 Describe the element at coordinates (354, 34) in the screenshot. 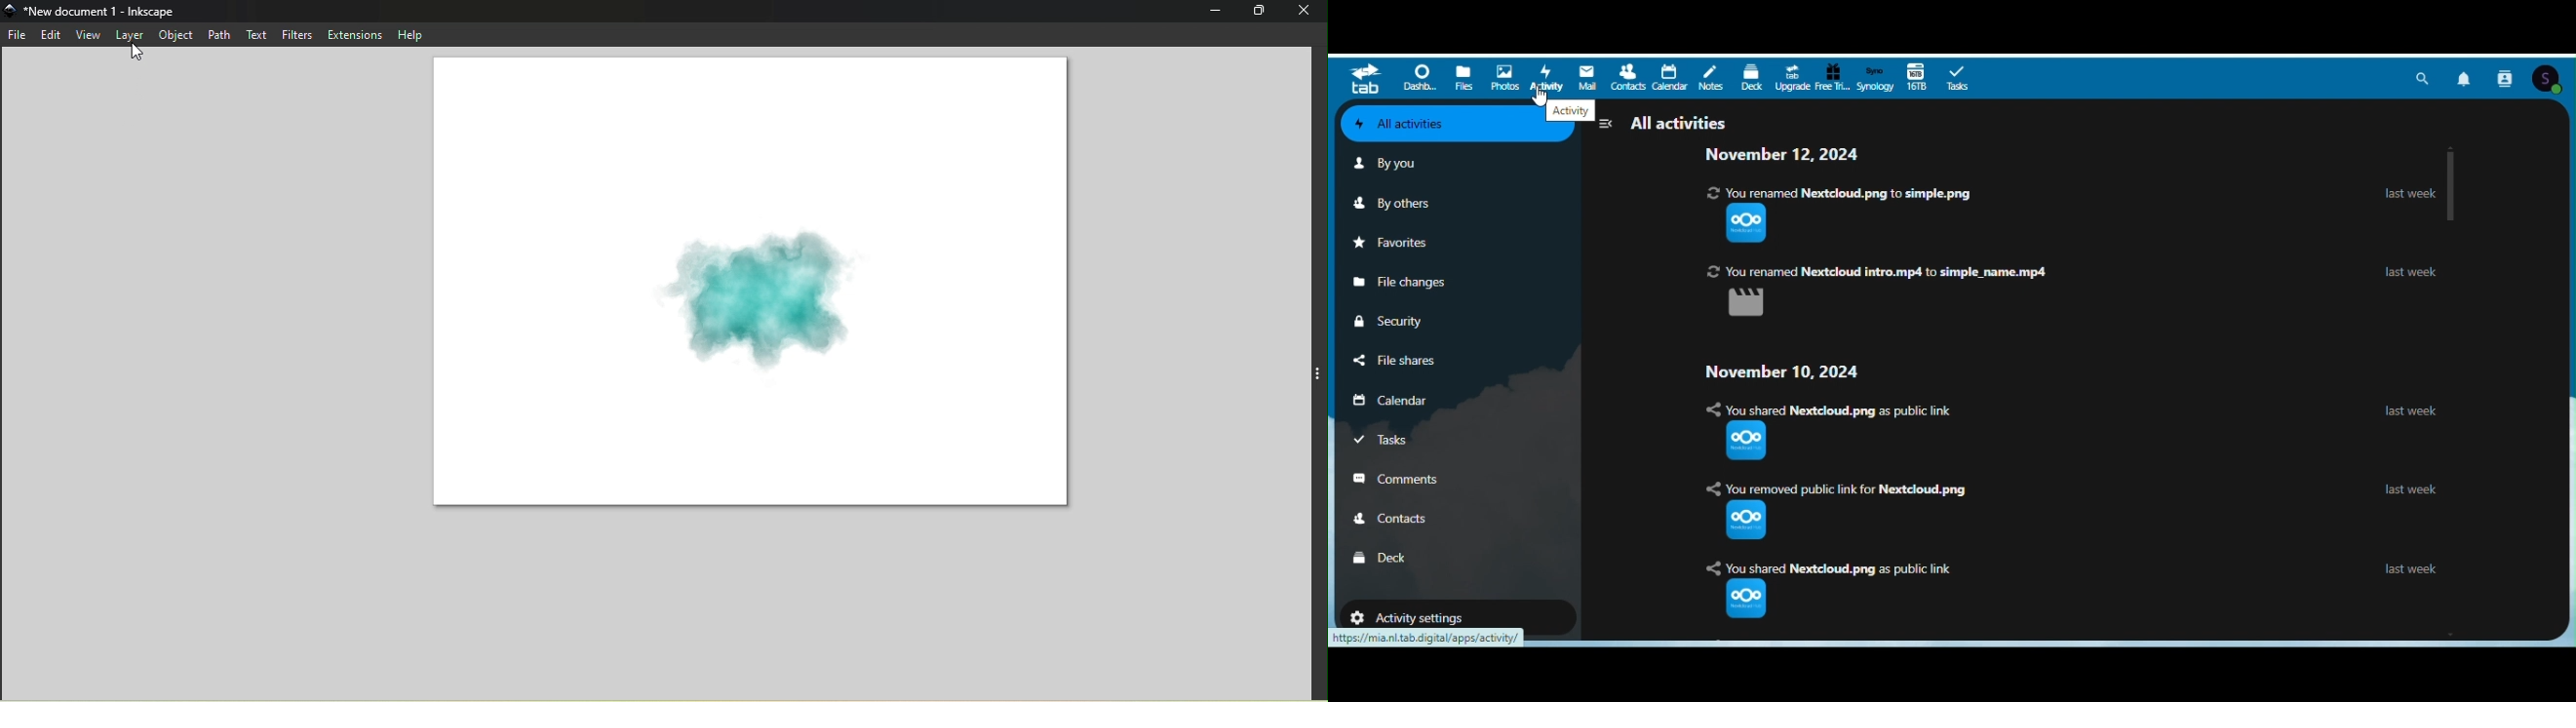

I see `Extensions` at that location.